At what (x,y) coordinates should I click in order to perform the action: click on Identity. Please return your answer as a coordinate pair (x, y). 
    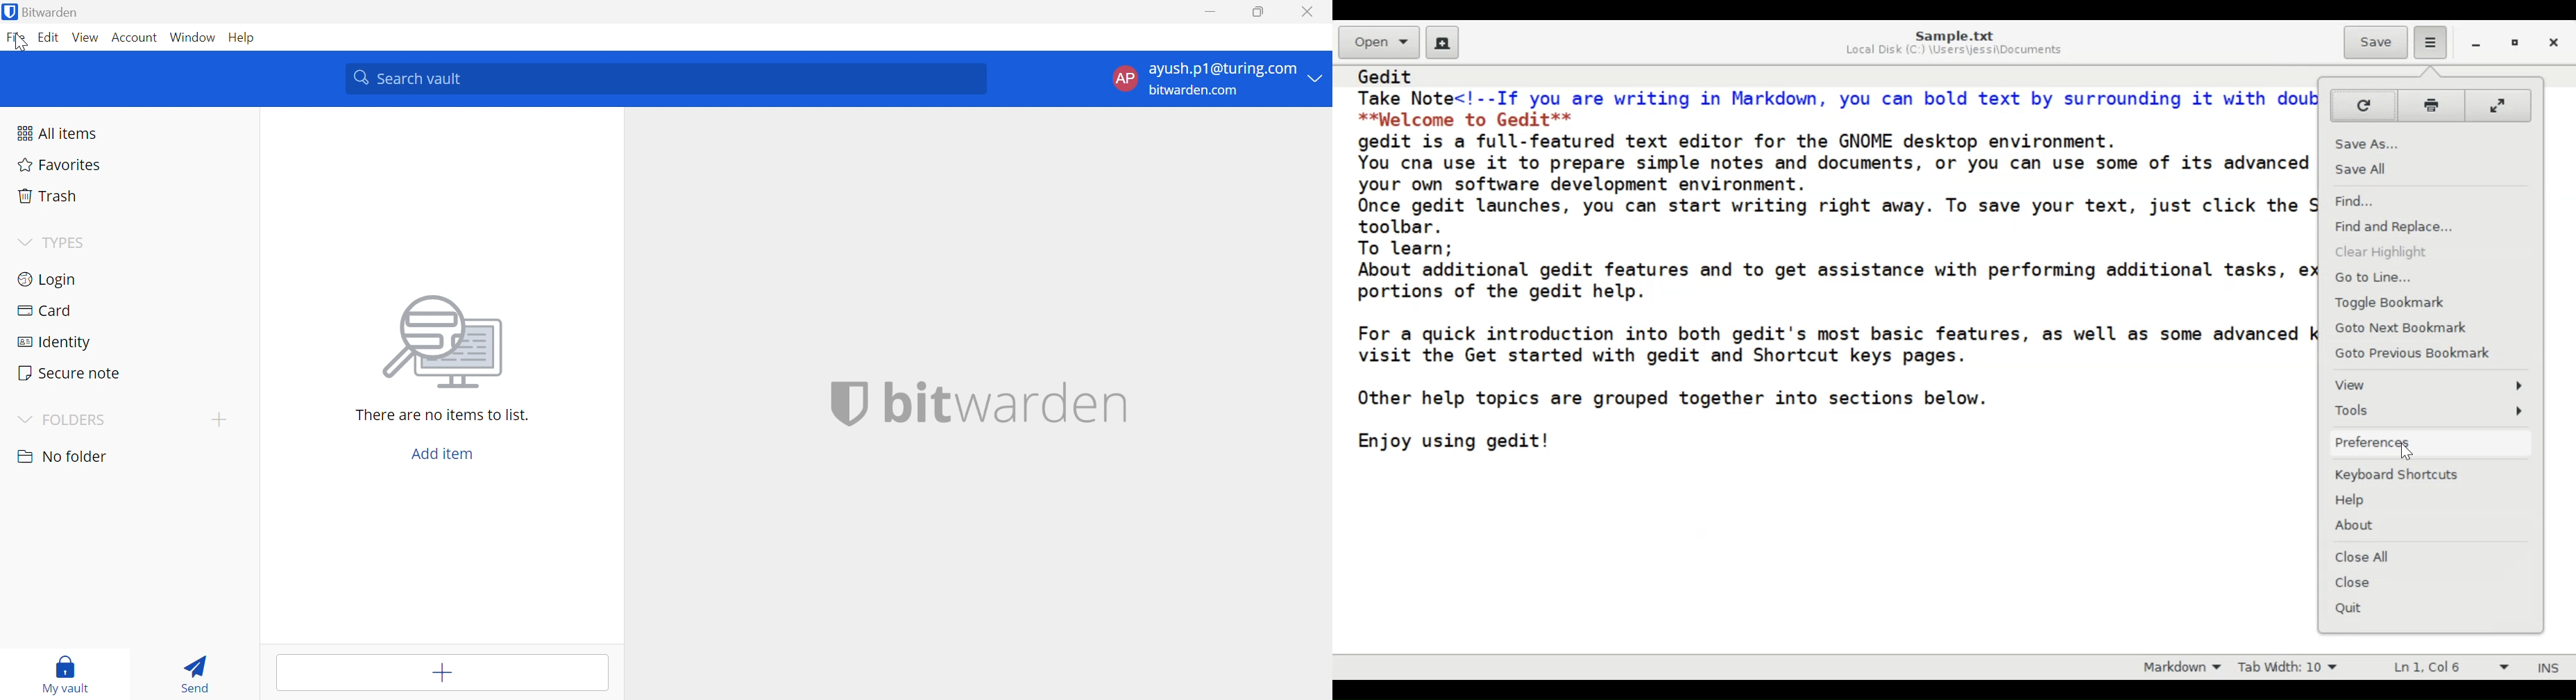
    Looking at the image, I should click on (55, 341).